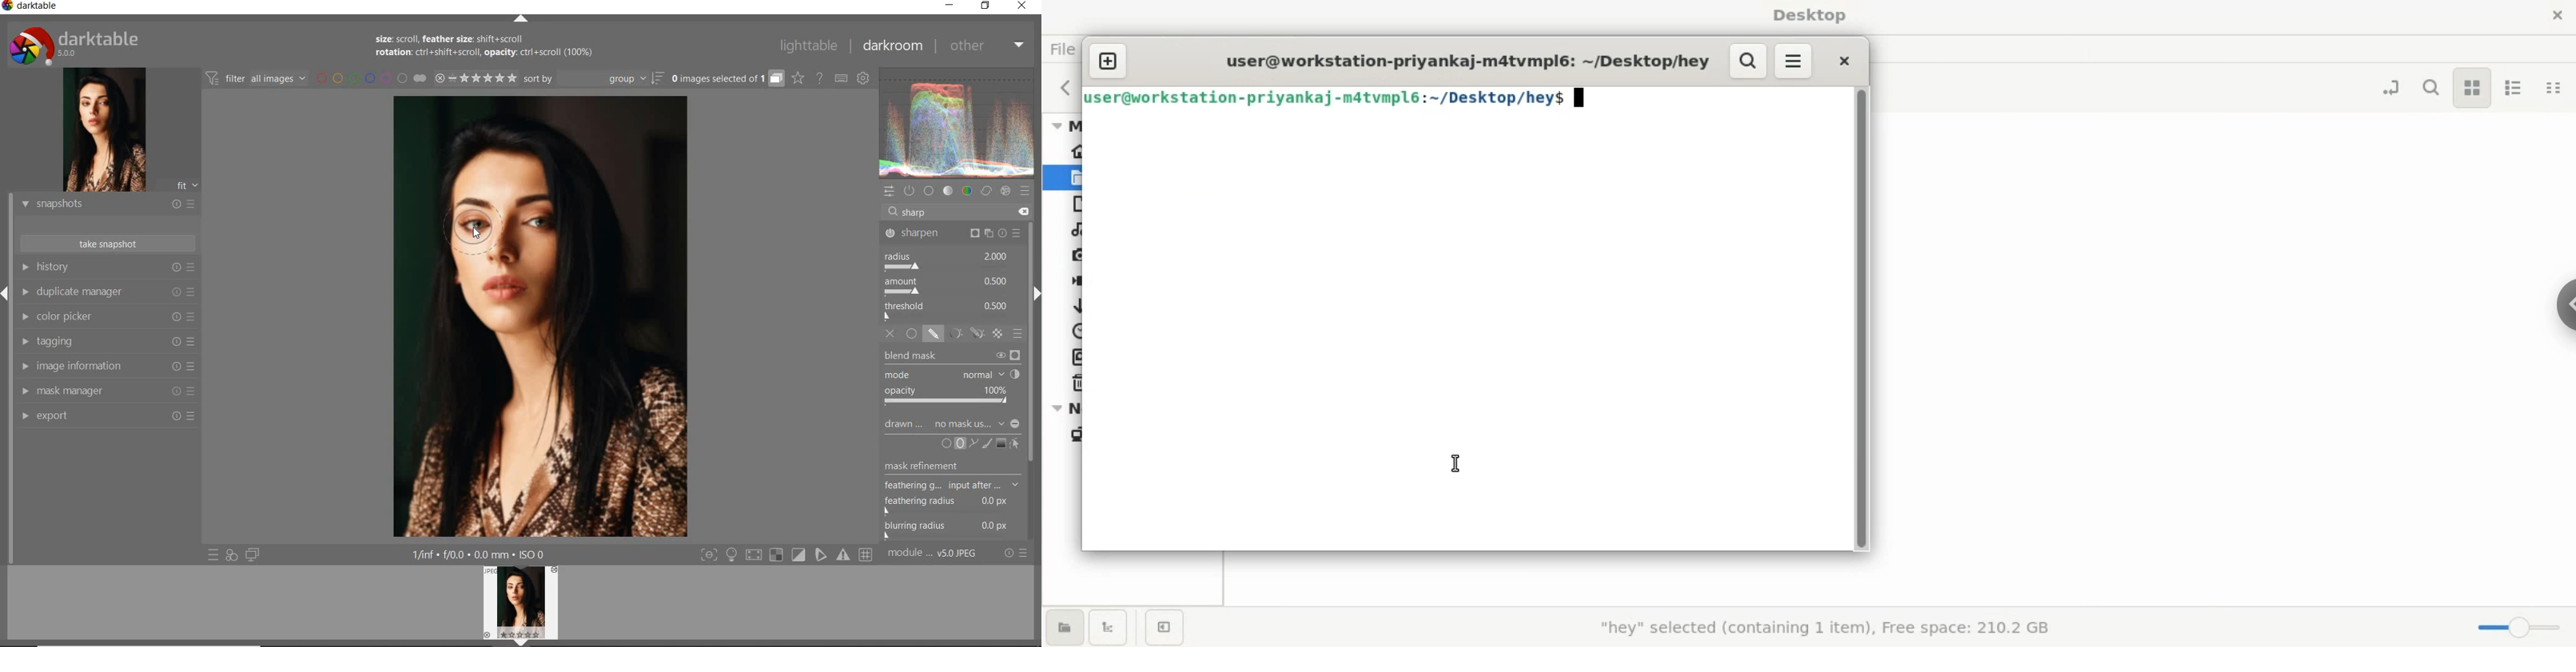  What do you see at coordinates (930, 190) in the screenshot?
I see `base` at bounding box center [930, 190].